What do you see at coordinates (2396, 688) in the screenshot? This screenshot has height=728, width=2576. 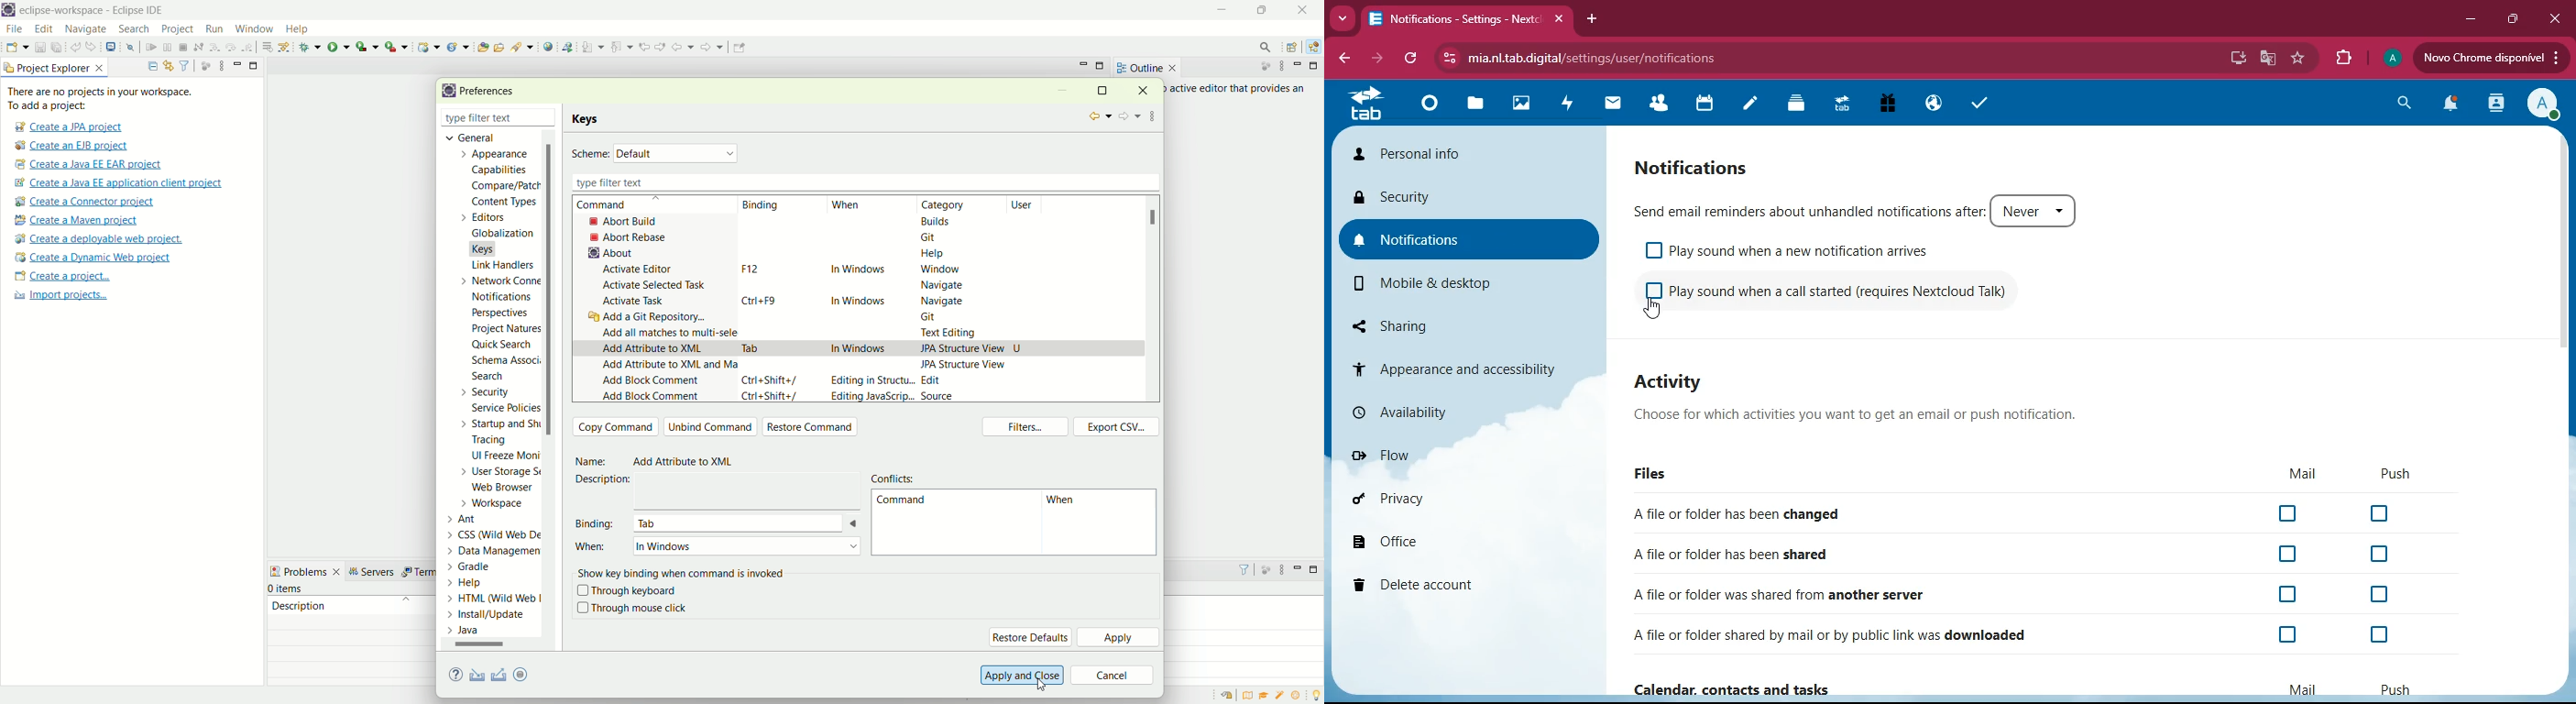 I see `push` at bounding box center [2396, 688].